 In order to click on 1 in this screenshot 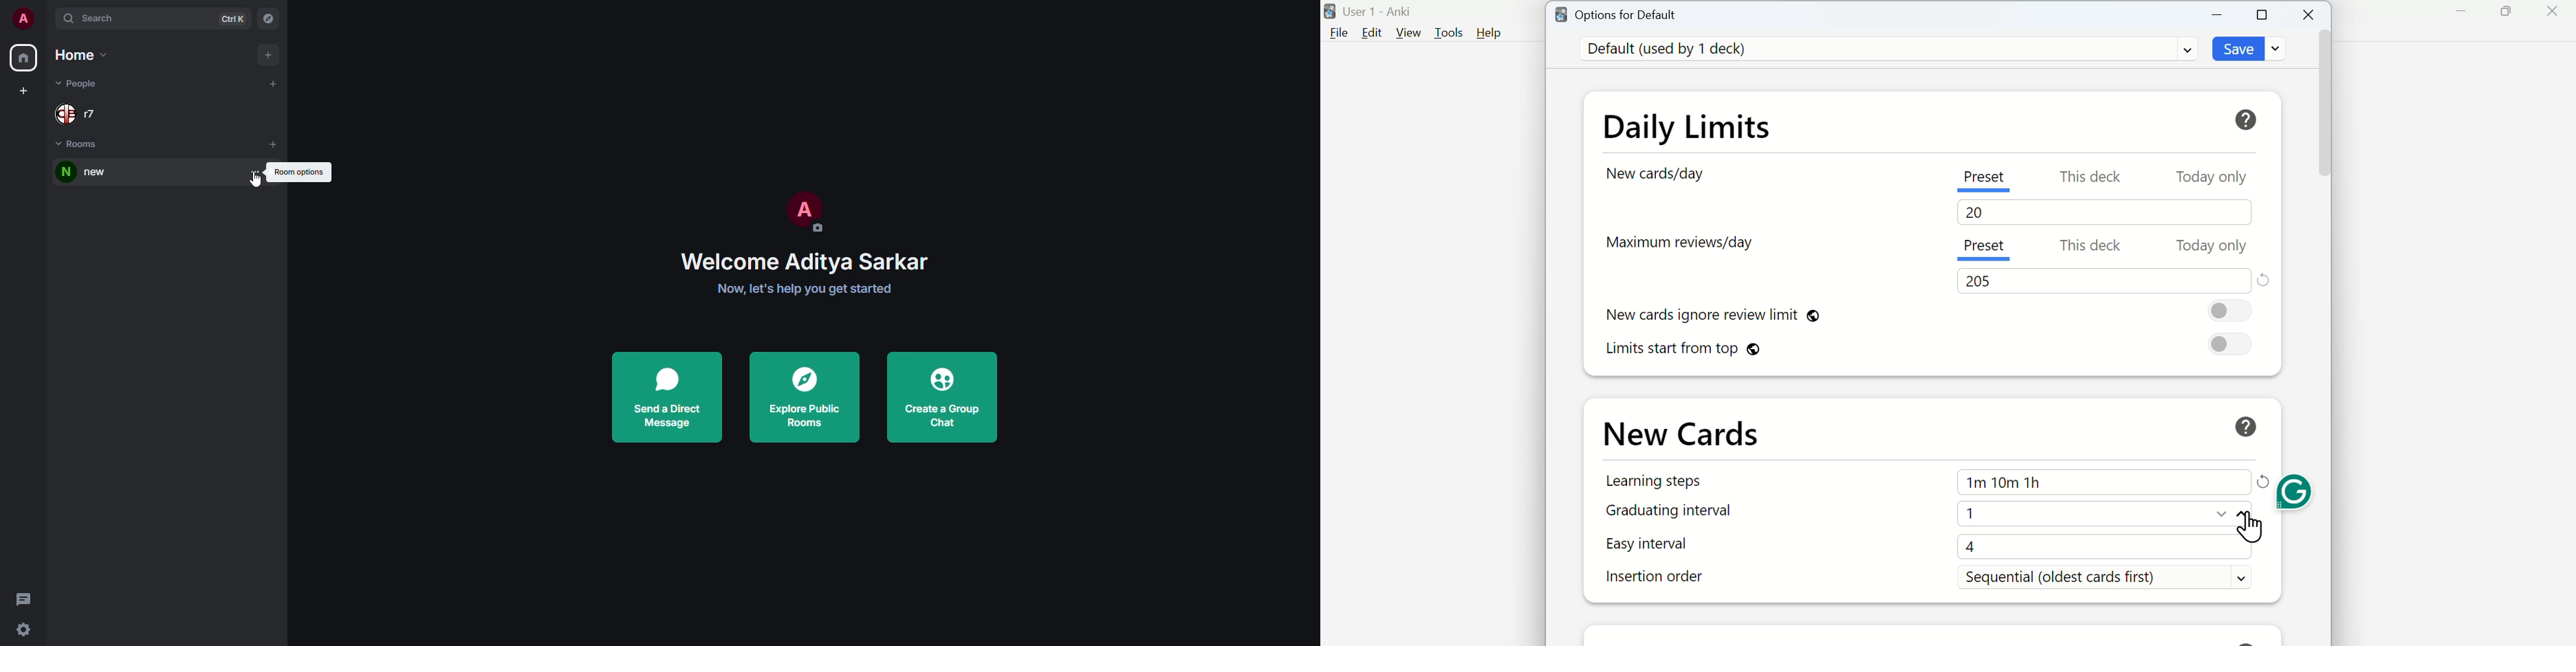, I will do `click(2106, 513)`.